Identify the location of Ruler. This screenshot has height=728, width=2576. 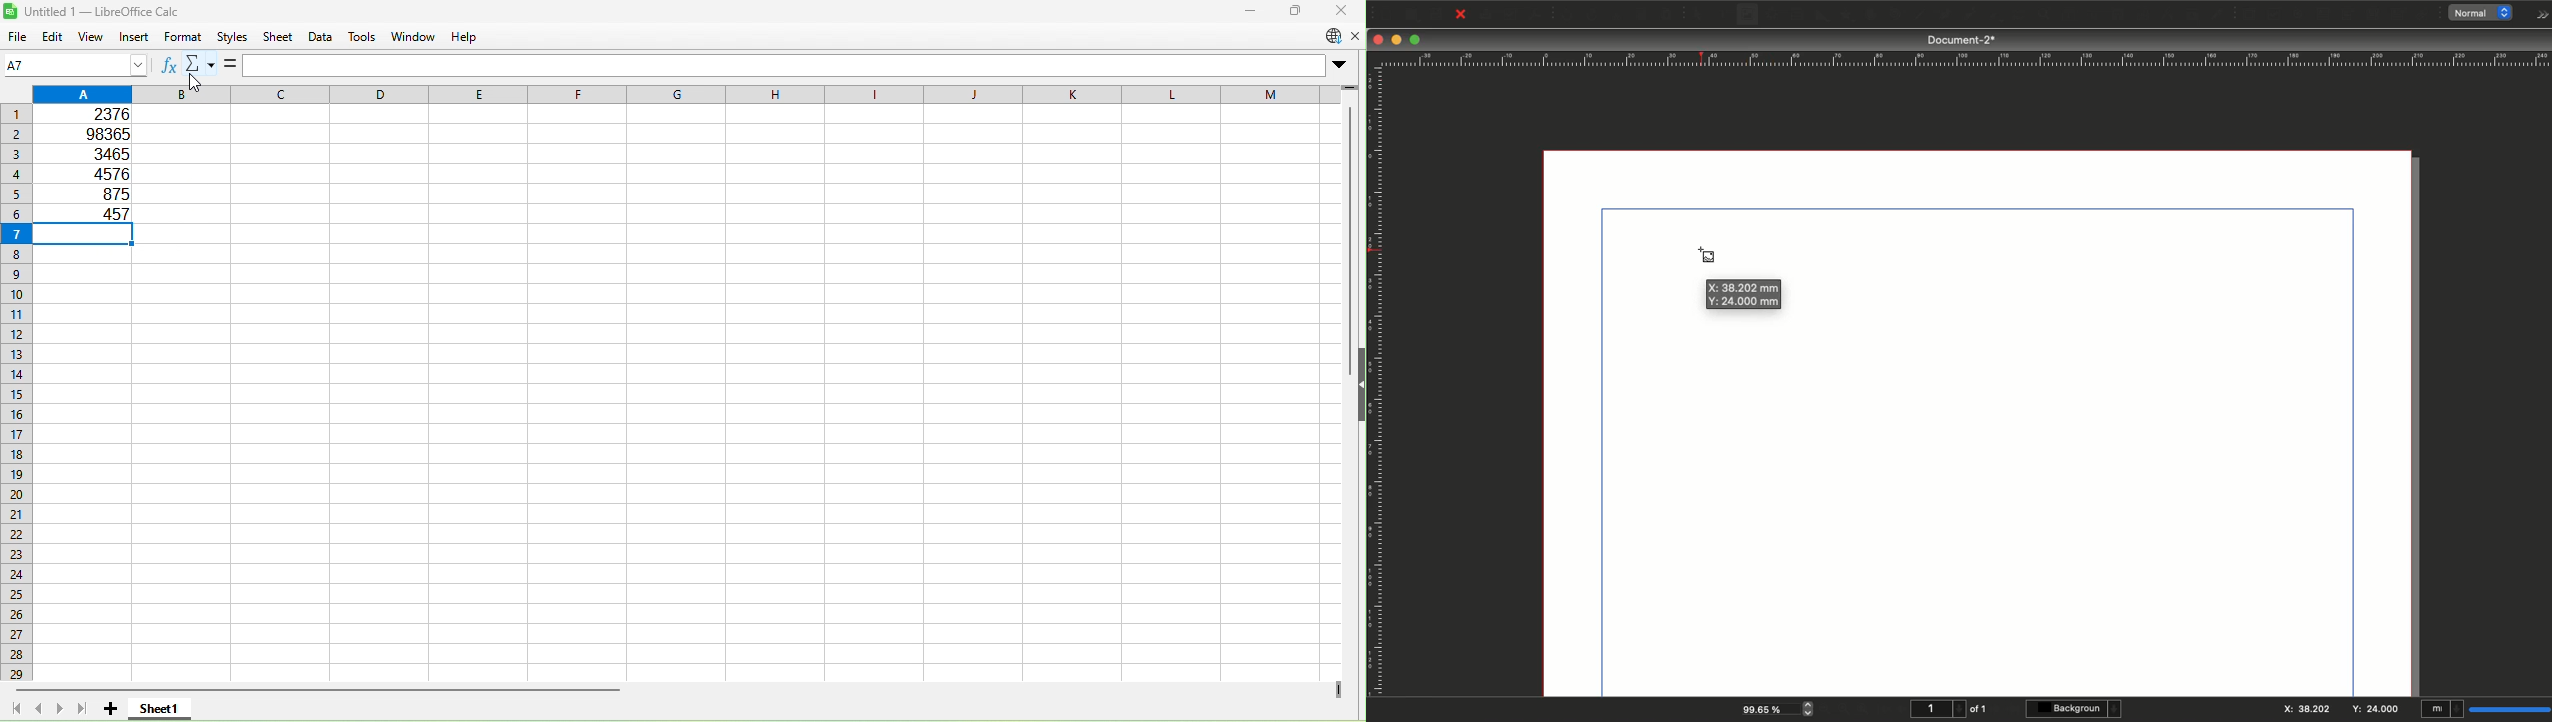
(1964, 59).